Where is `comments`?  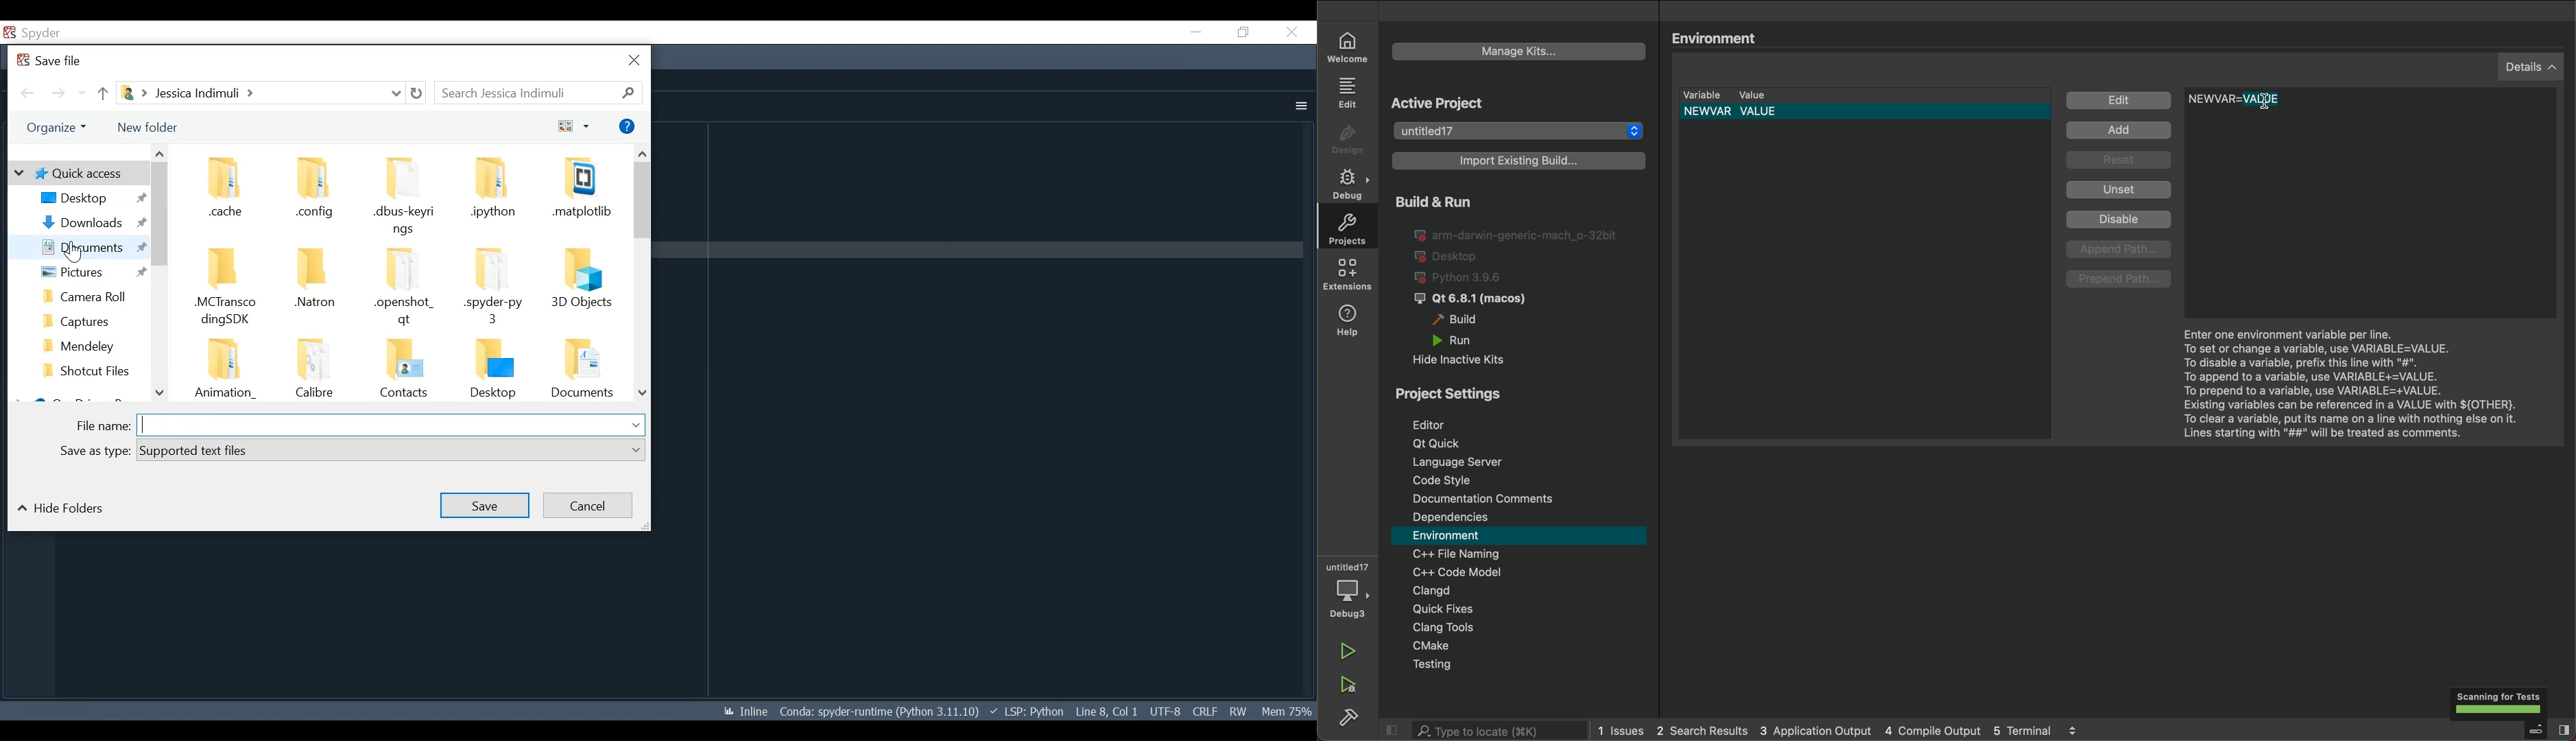 comments is located at coordinates (1521, 497).